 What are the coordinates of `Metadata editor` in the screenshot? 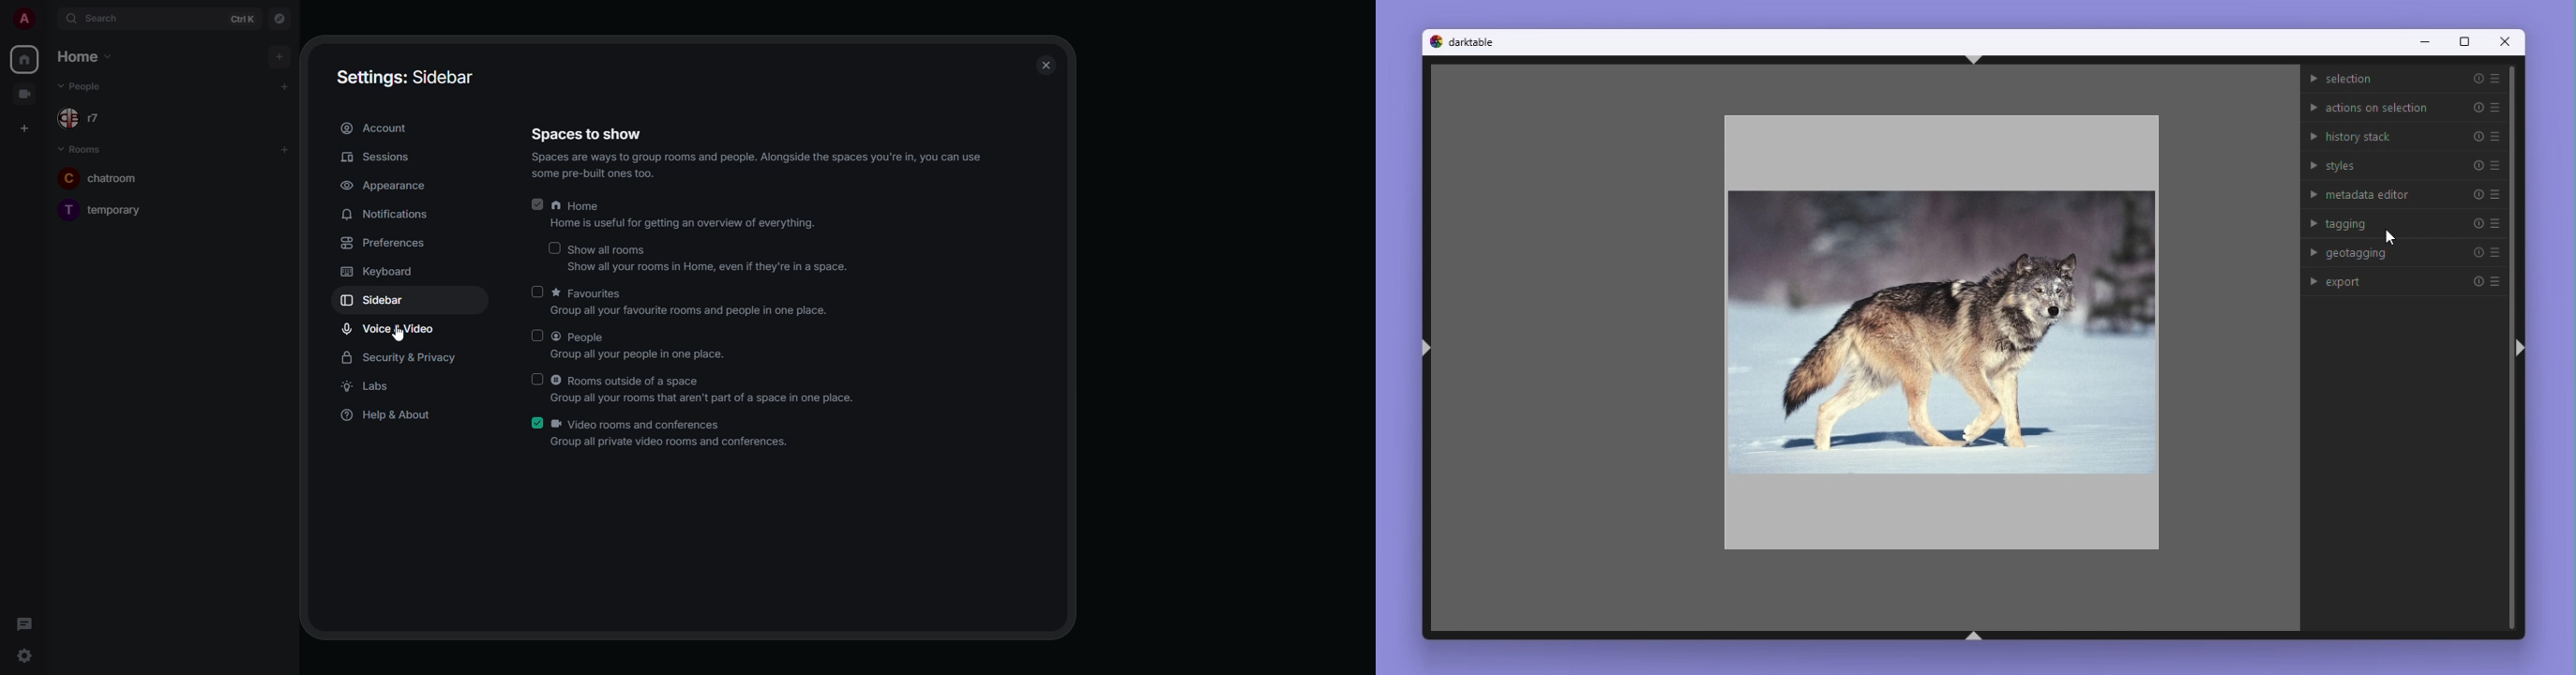 It's located at (2404, 192).